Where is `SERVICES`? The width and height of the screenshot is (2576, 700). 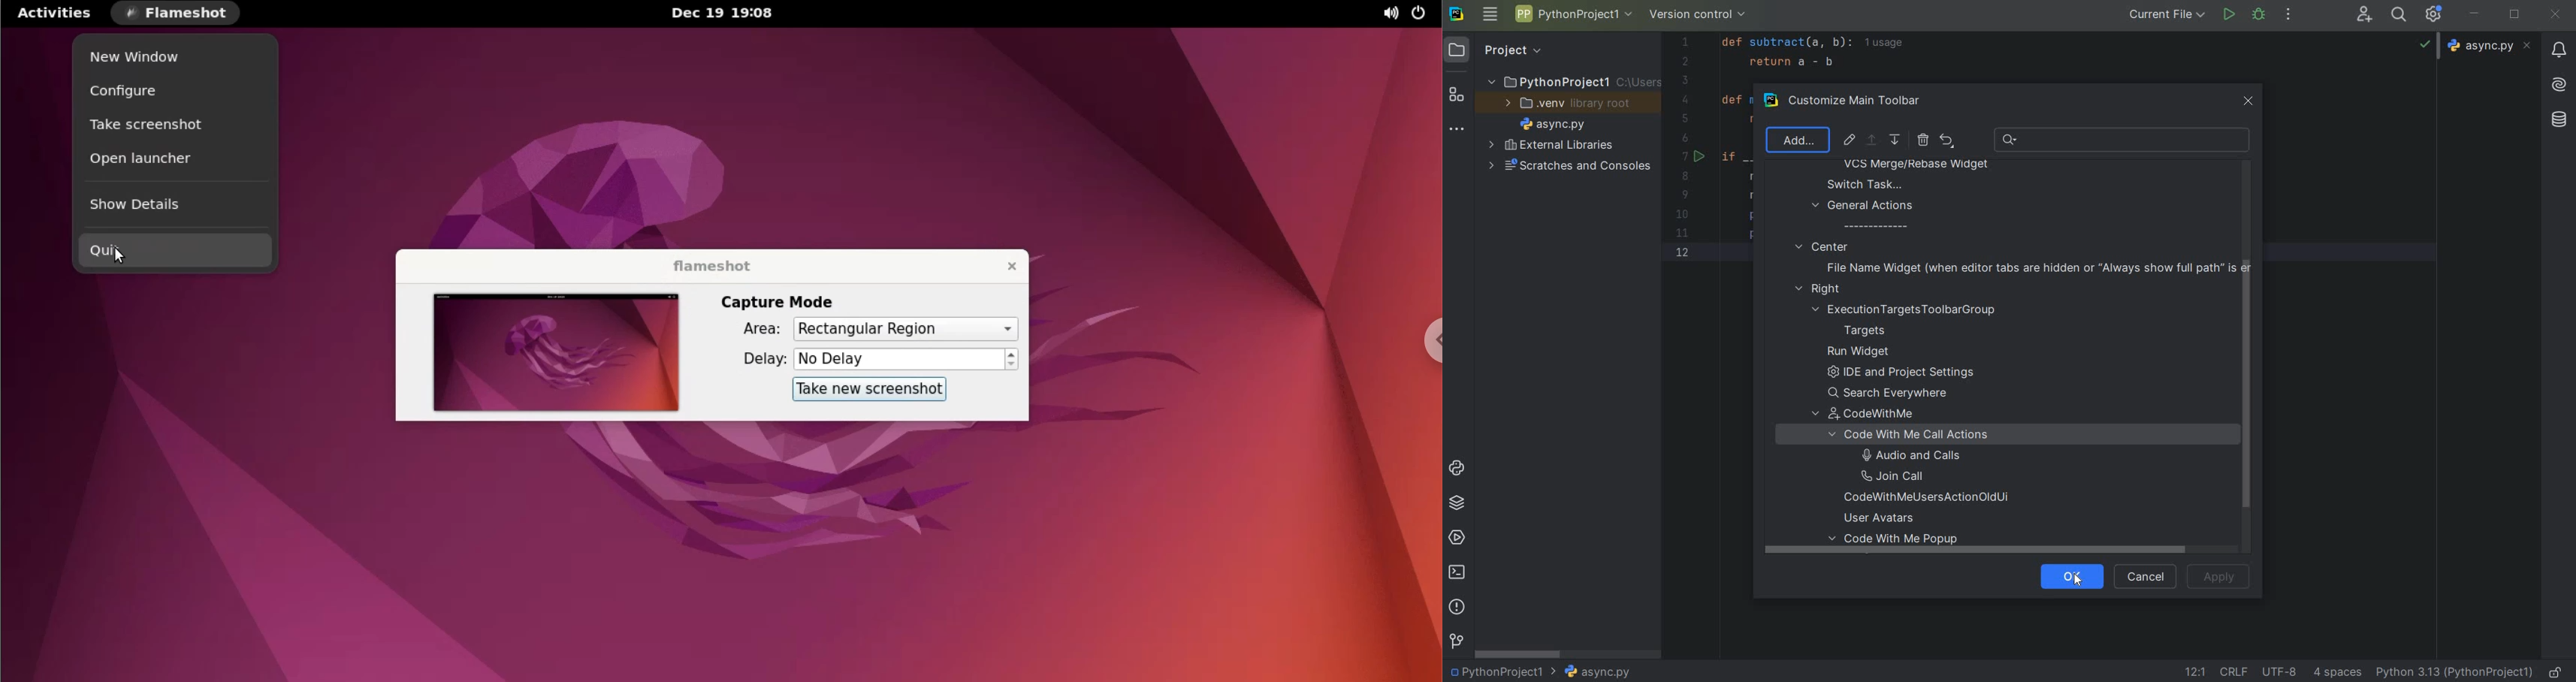
SERVICES is located at coordinates (1457, 539).